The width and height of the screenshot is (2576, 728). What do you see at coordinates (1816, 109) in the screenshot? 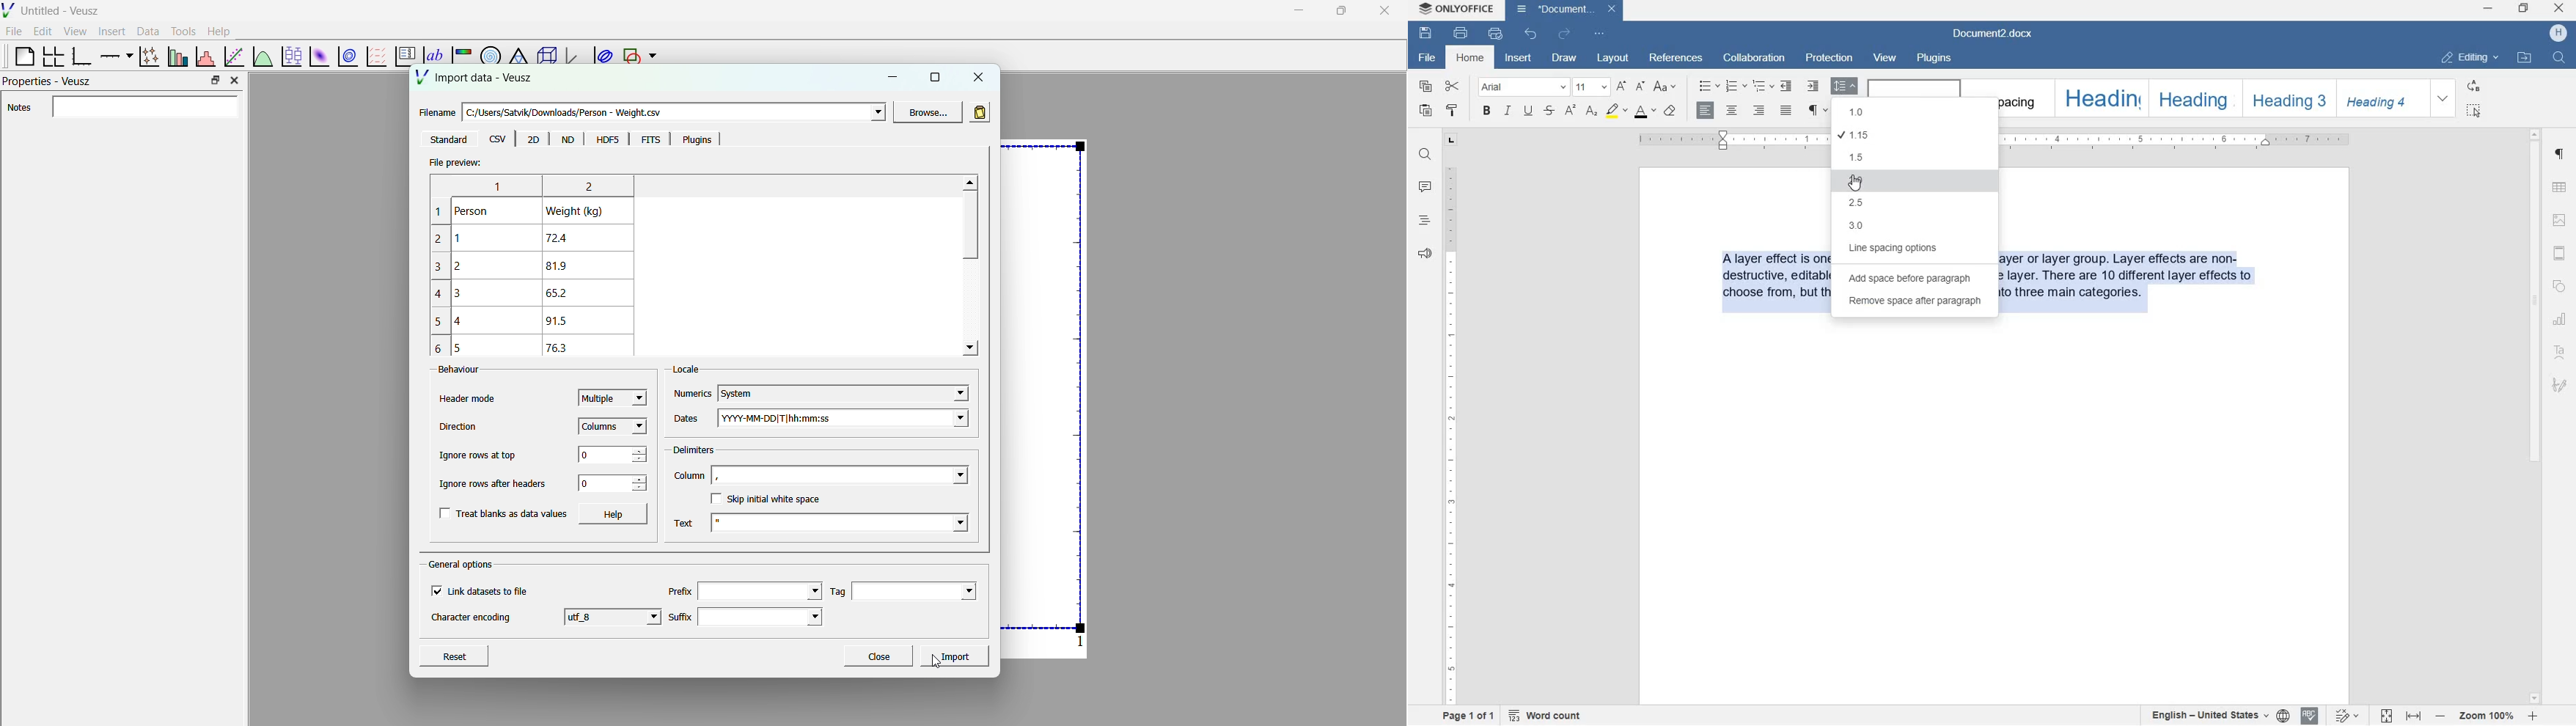
I see `nonprinting characters` at bounding box center [1816, 109].